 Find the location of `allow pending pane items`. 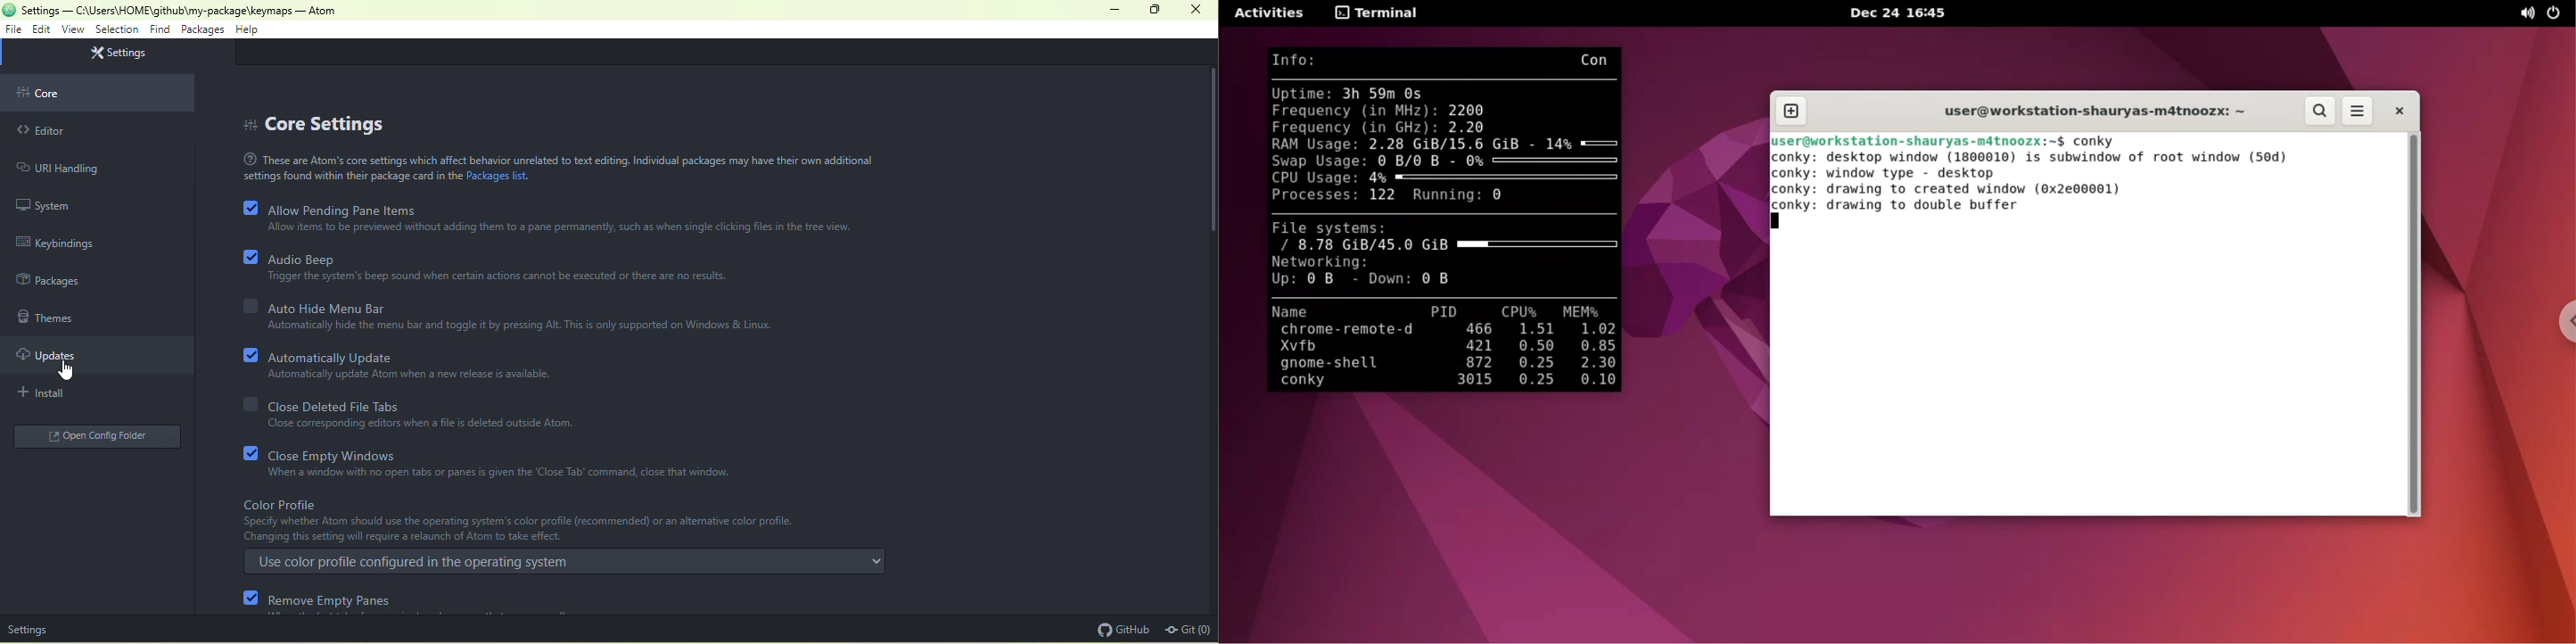

allow pending pane items is located at coordinates (343, 210).